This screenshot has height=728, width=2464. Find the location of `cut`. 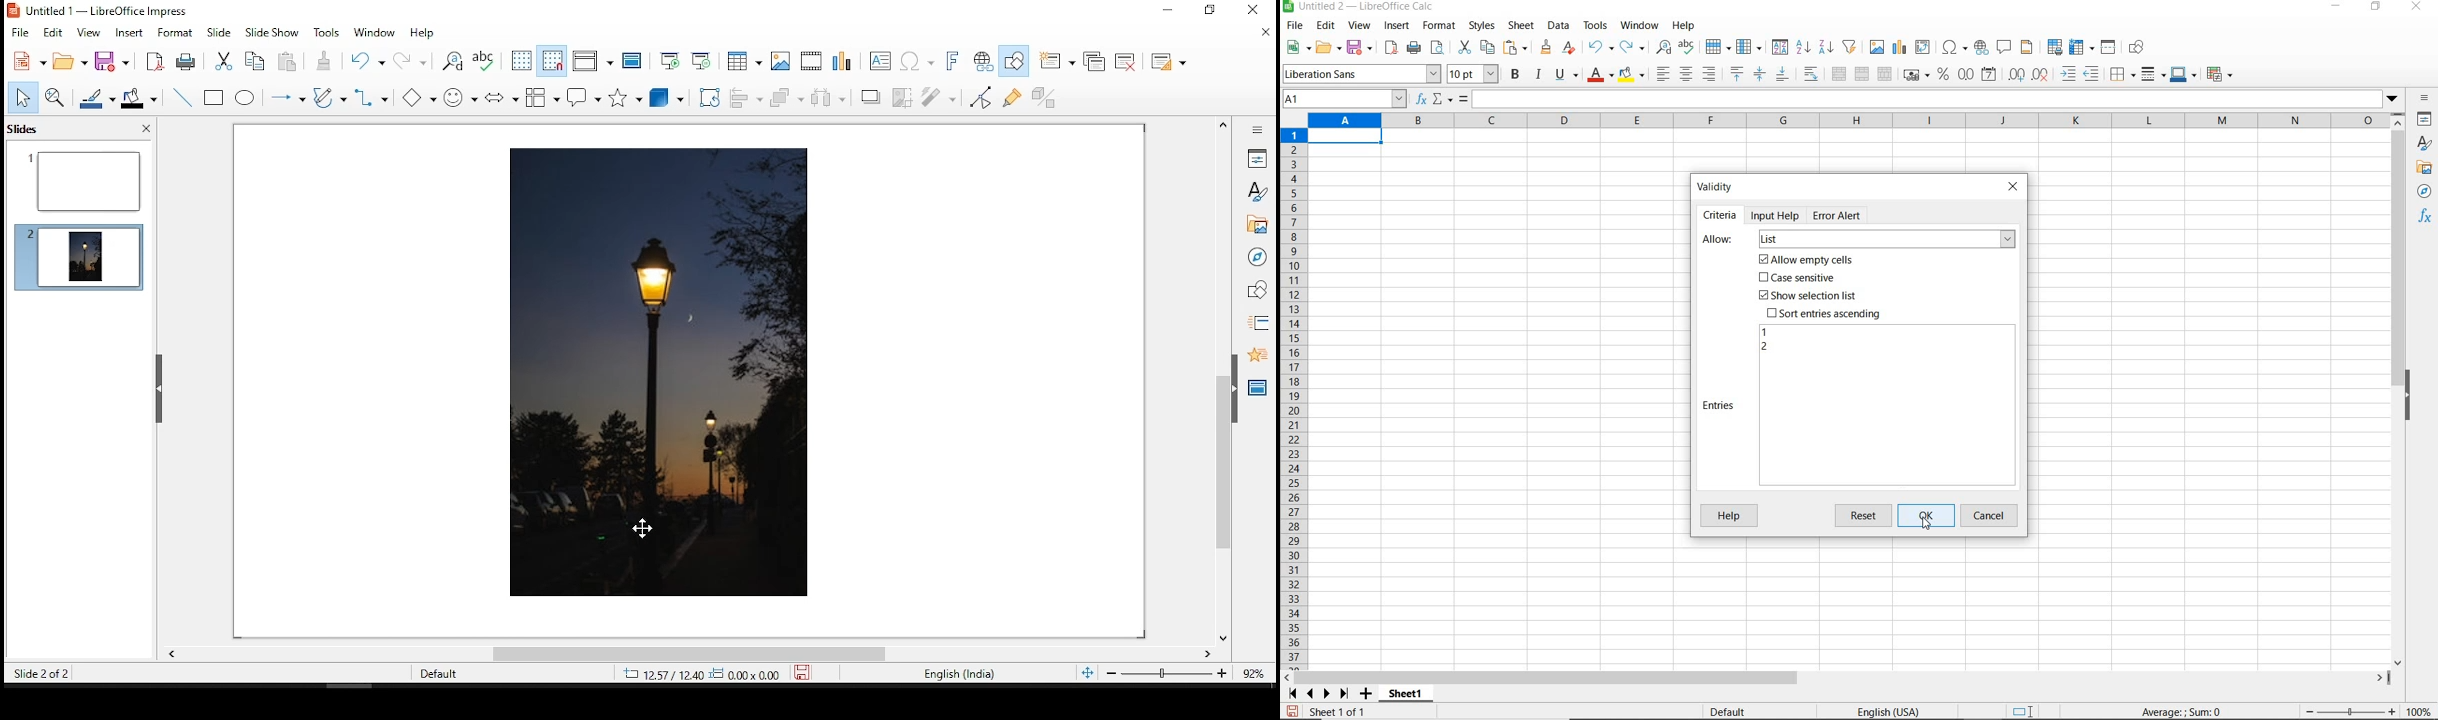

cut is located at coordinates (1464, 48).